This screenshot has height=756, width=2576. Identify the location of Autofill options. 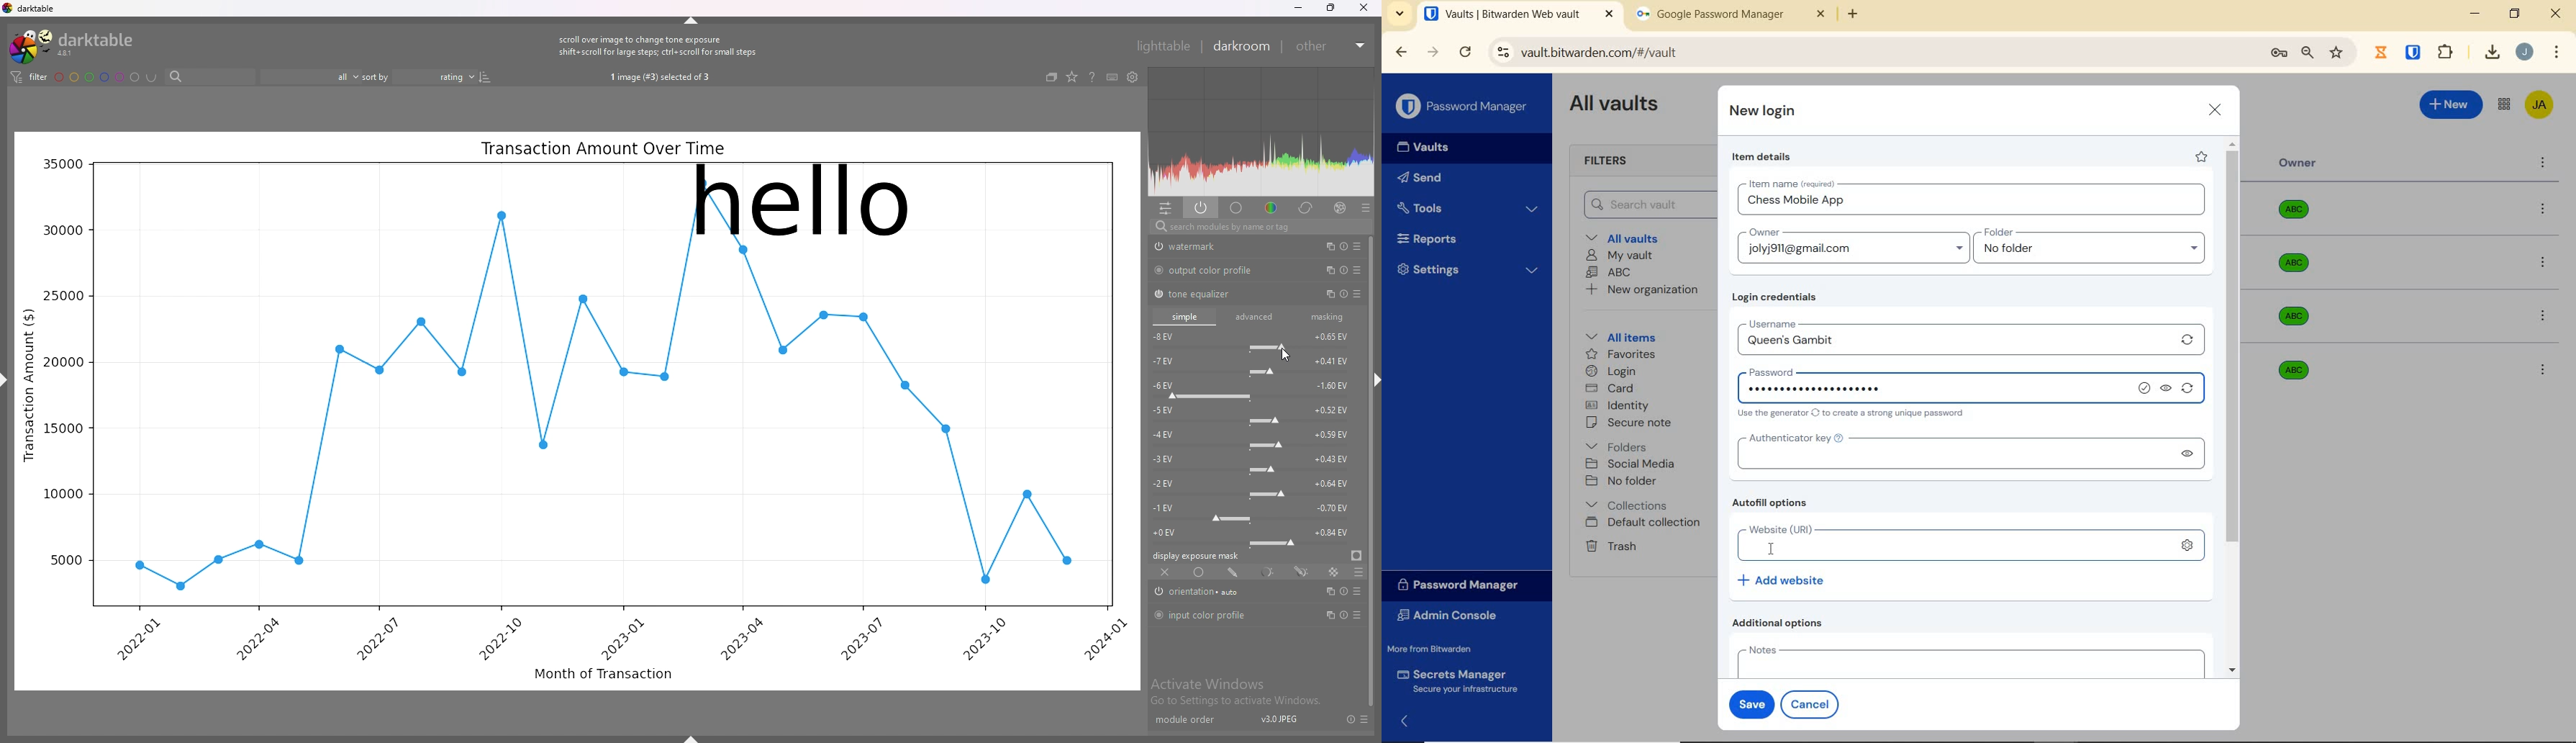
(1773, 504).